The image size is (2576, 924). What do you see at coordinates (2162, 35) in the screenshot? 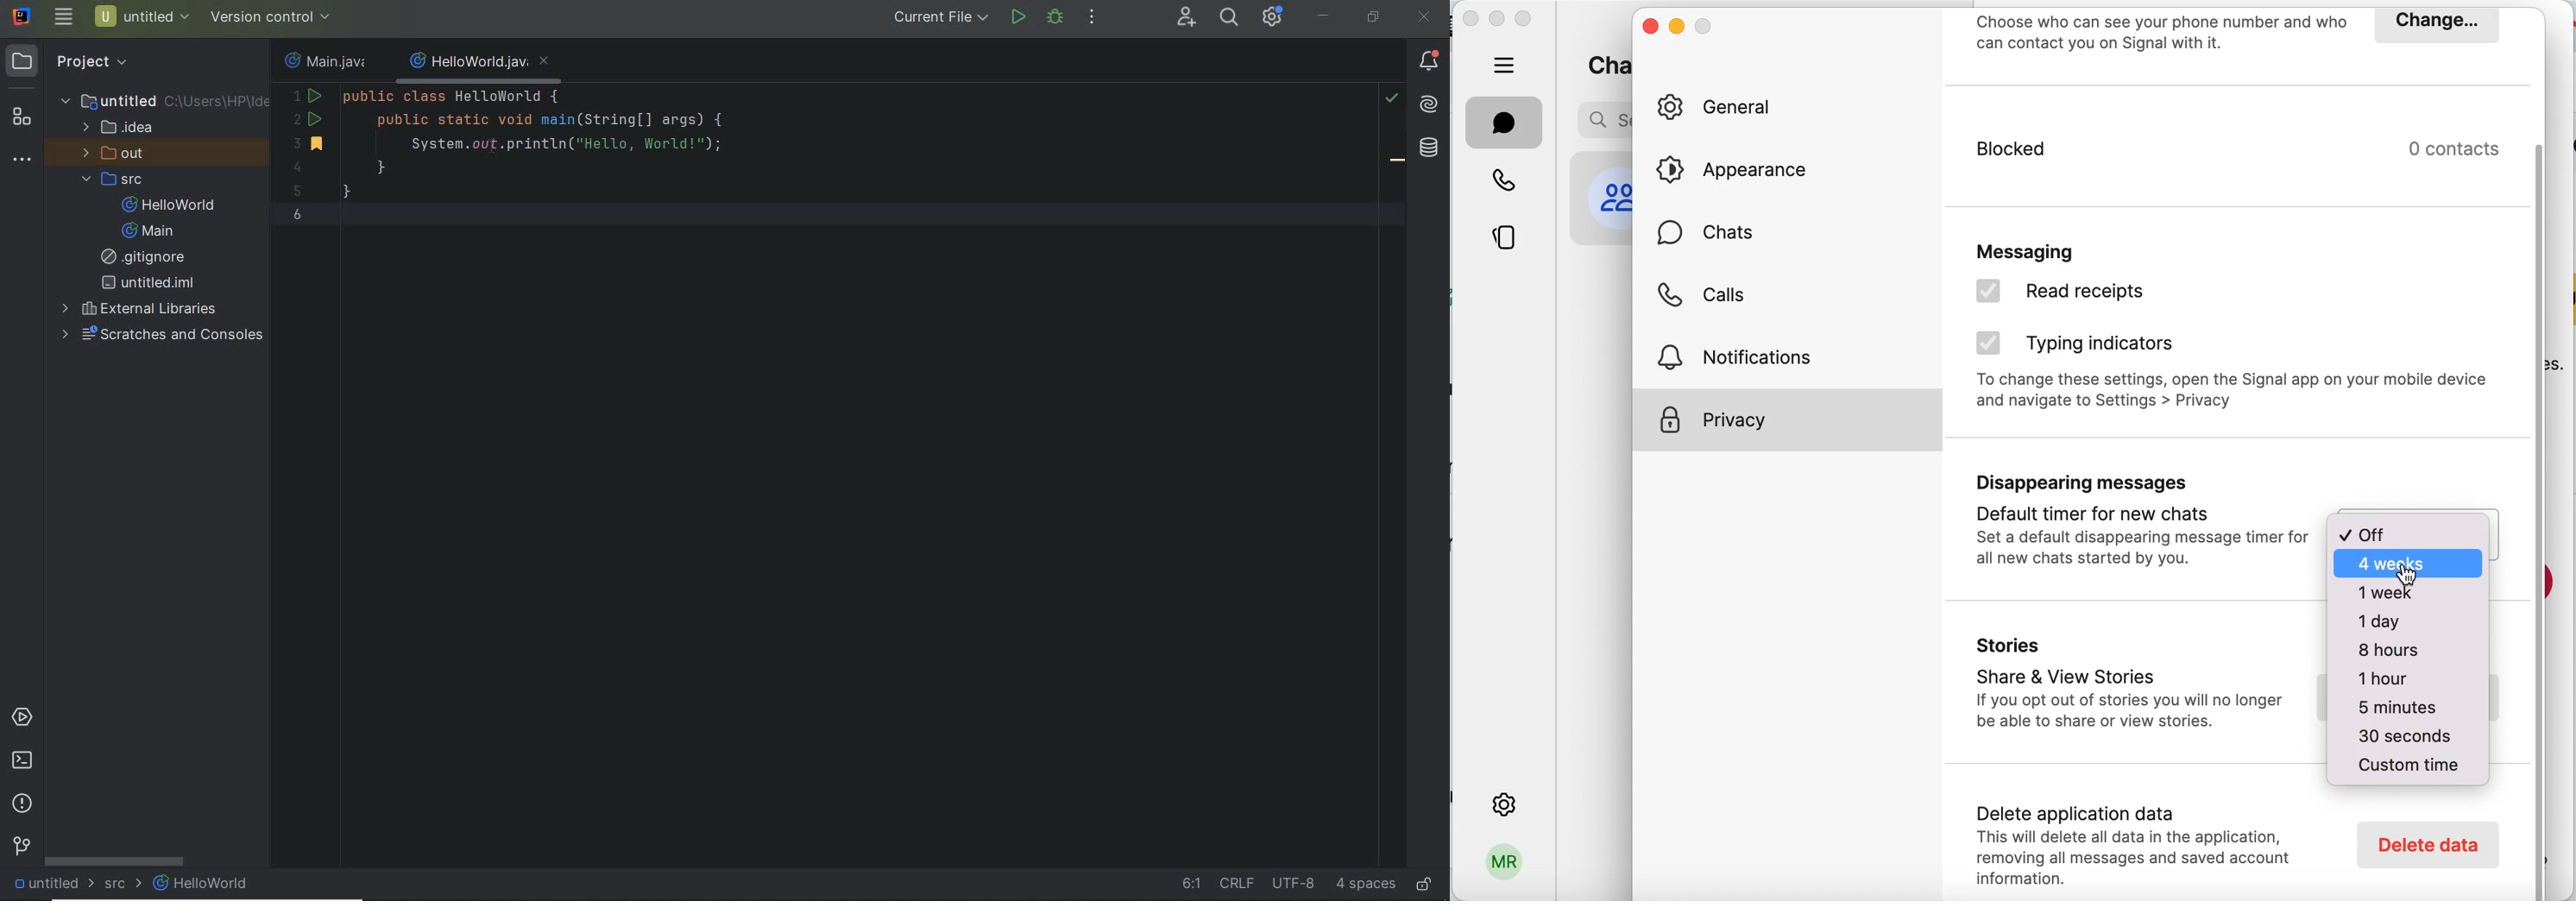
I see `choose who can see your phone number` at bounding box center [2162, 35].